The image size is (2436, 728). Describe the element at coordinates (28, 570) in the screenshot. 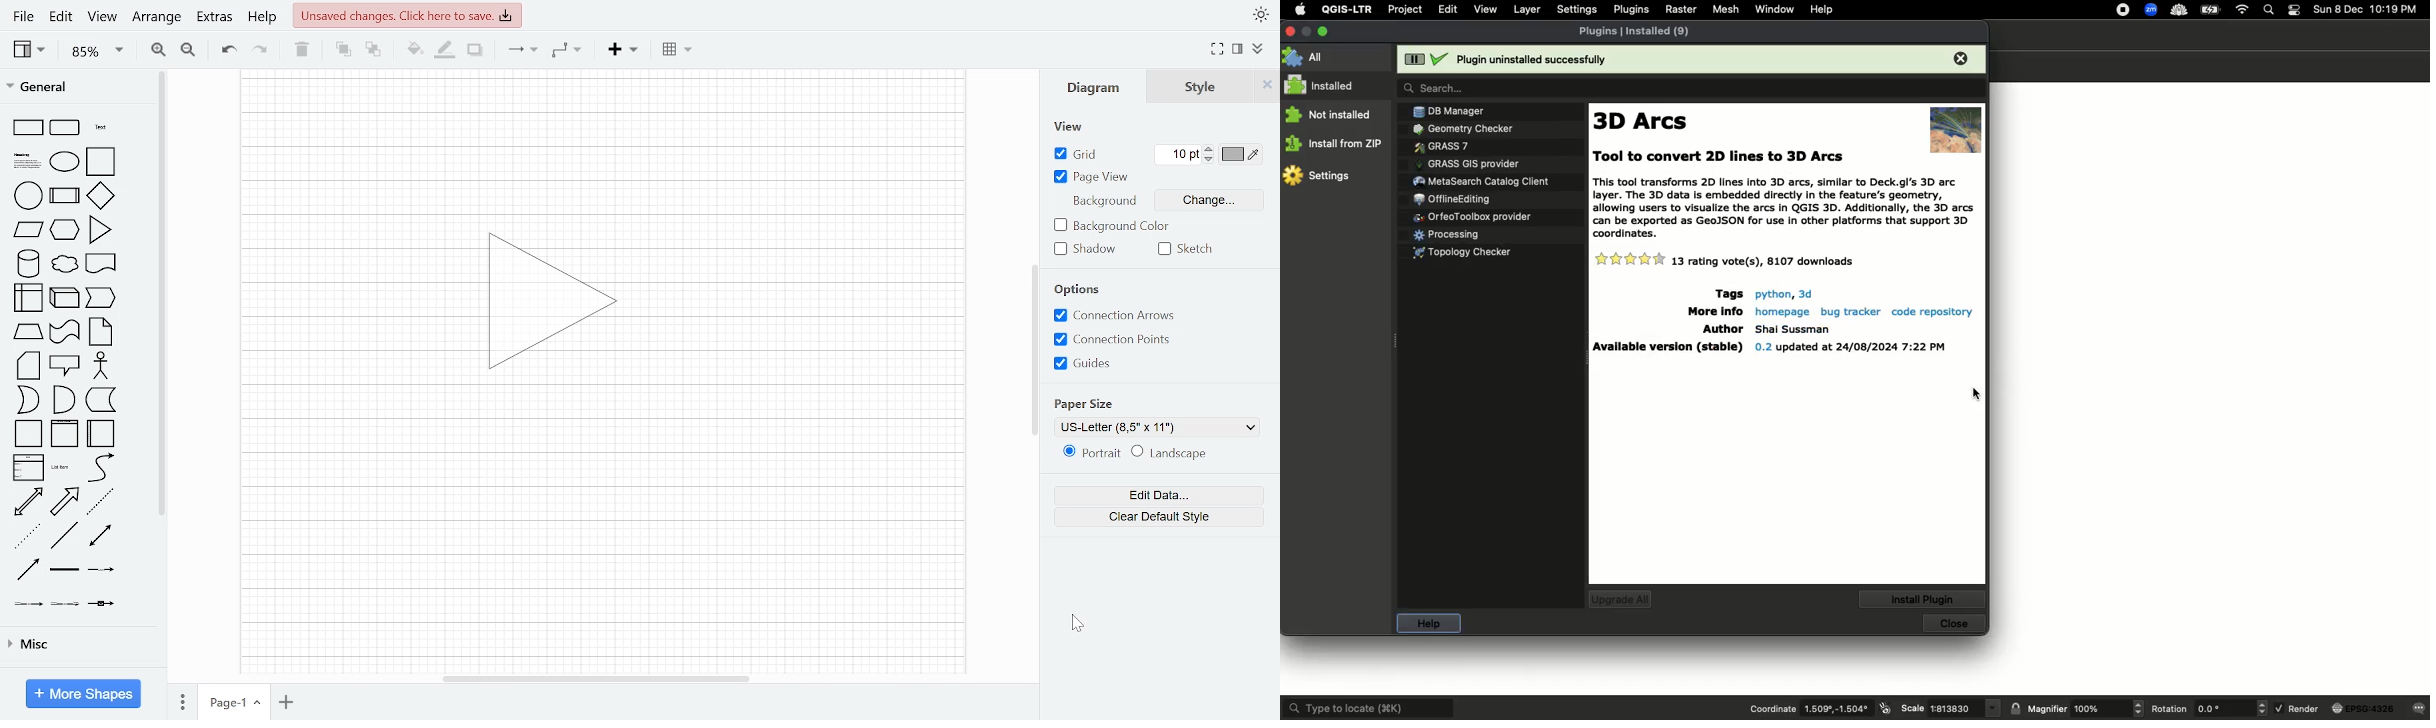

I see `Directional connector` at that location.